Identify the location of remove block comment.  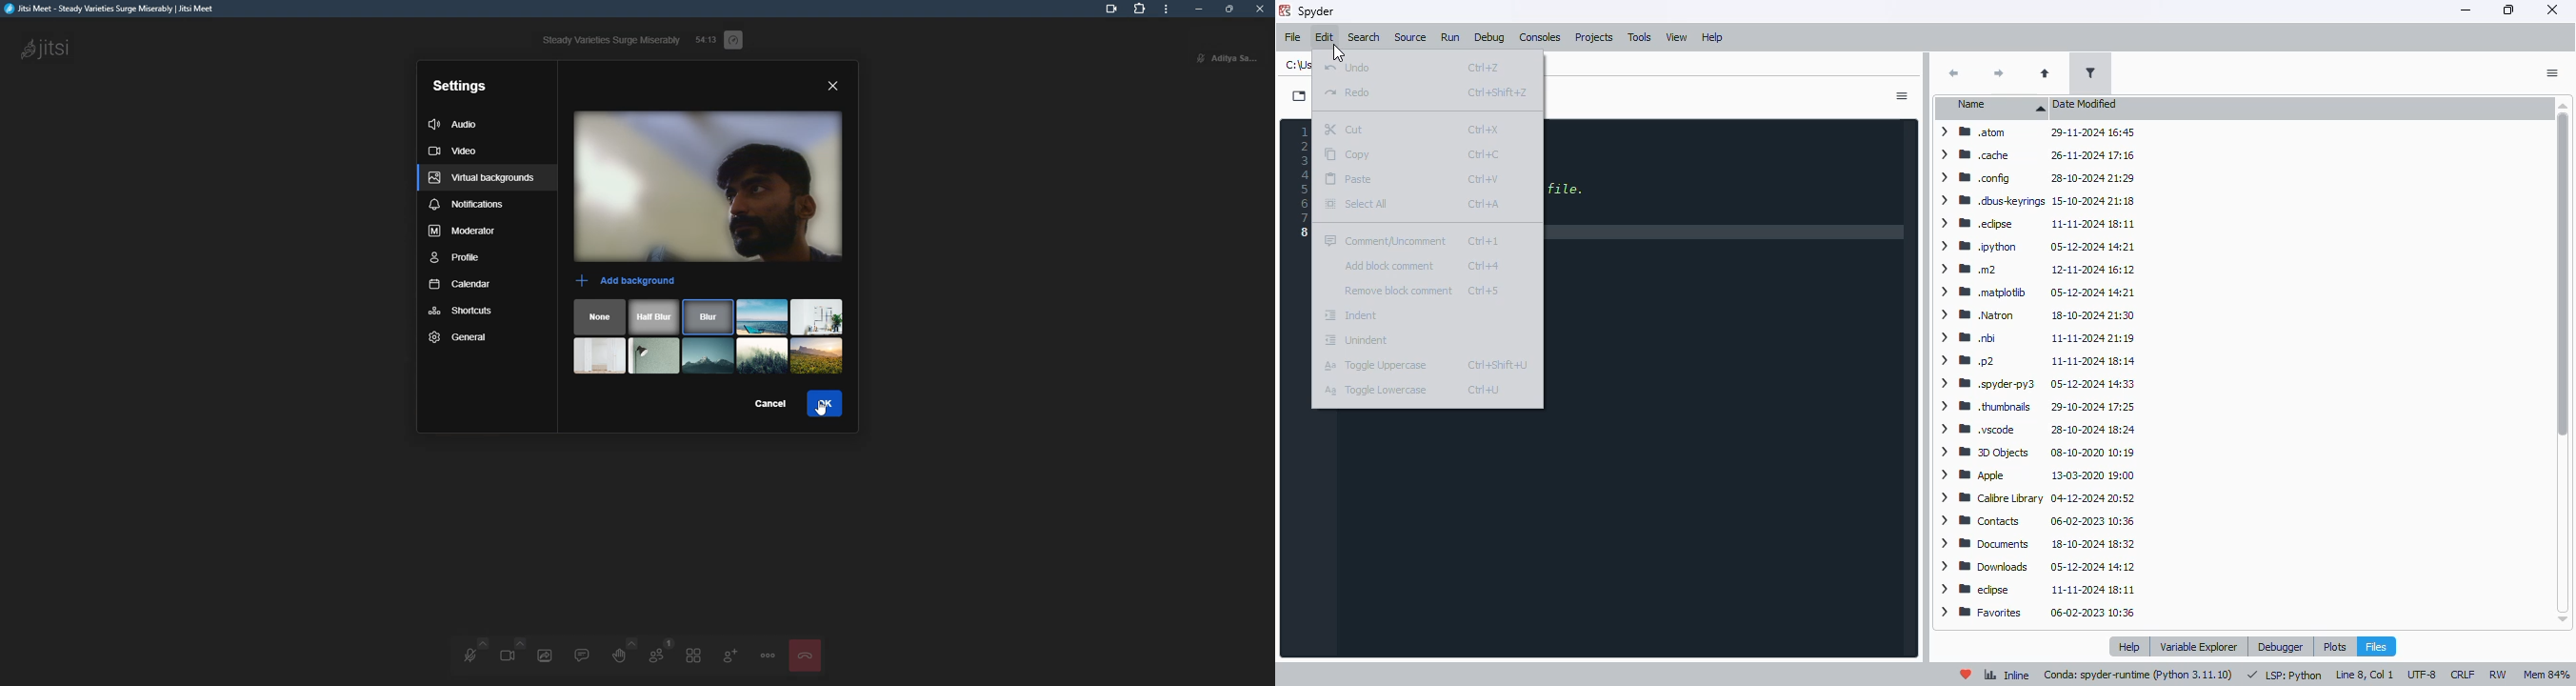
(1398, 291).